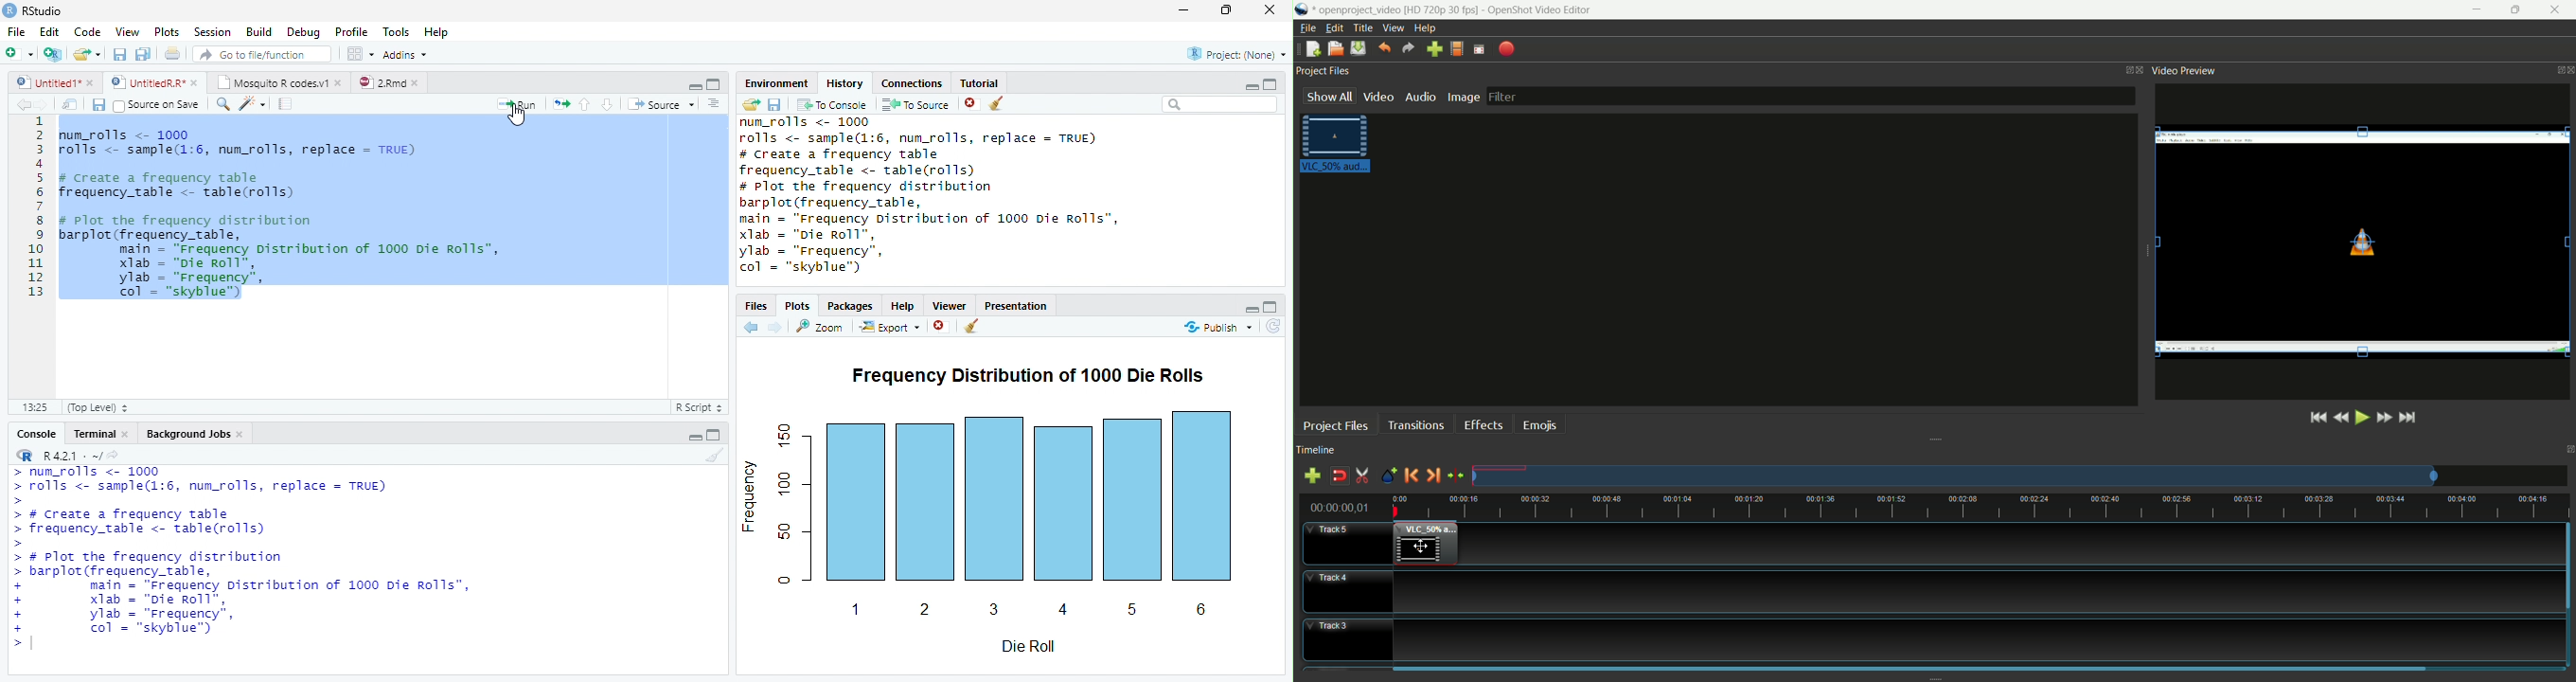 The height and width of the screenshot is (700, 2576). What do you see at coordinates (367, 253) in the screenshot?
I see `Code Editor` at bounding box center [367, 253].